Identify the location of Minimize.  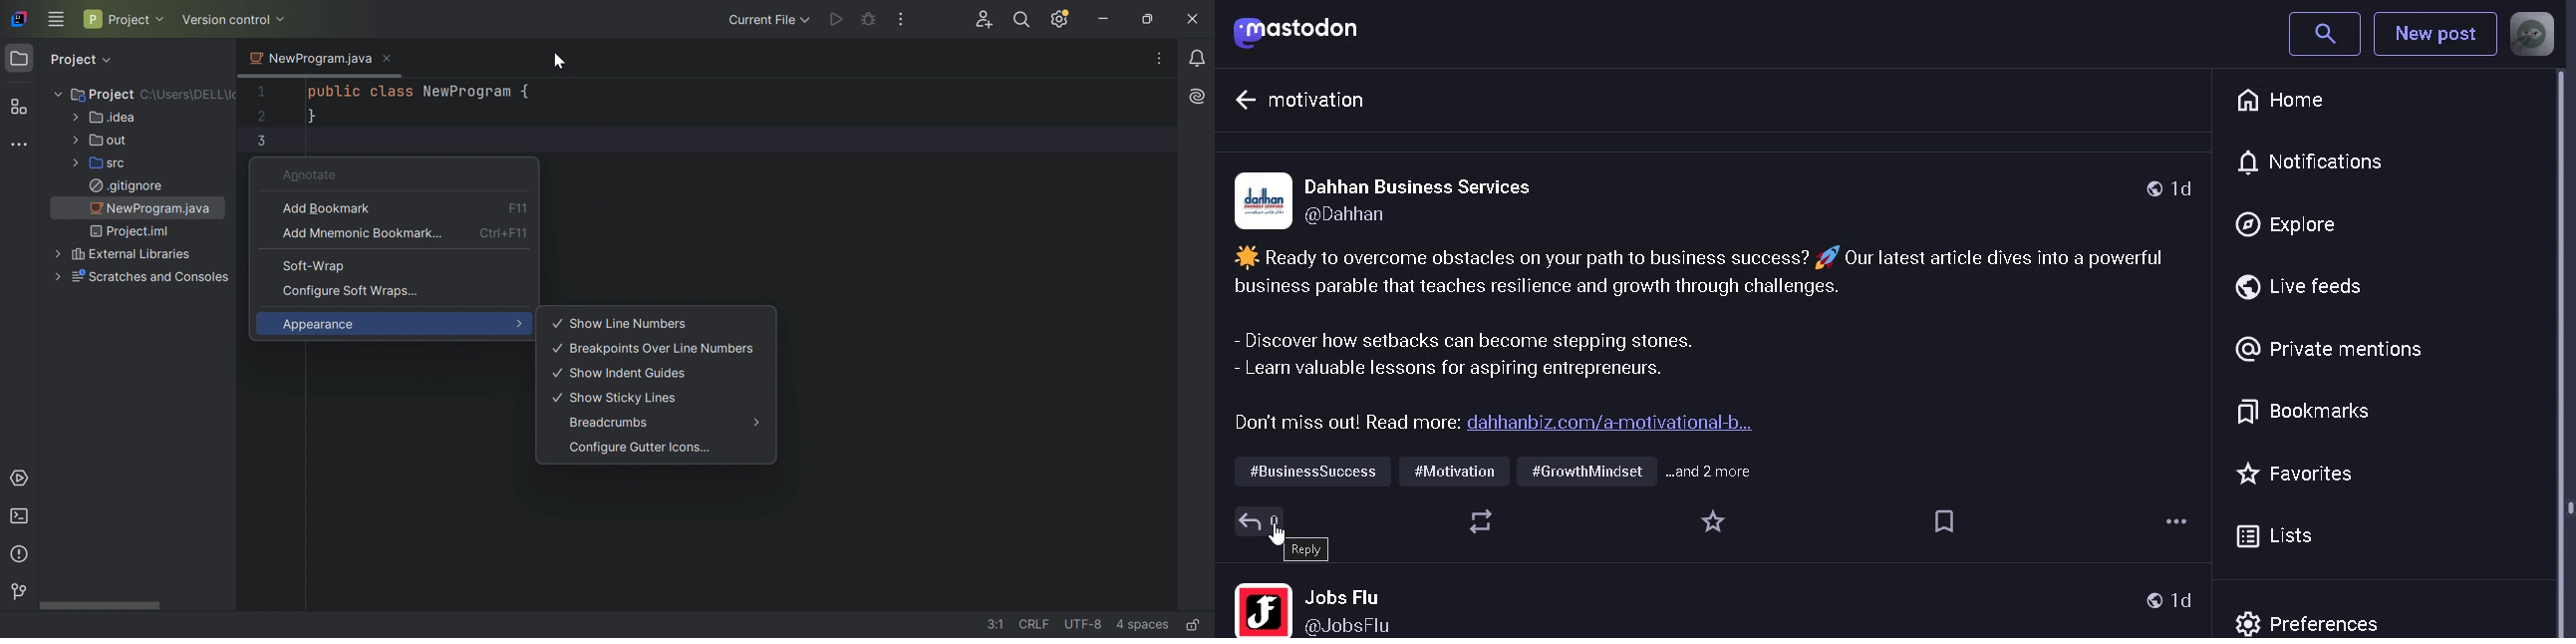
(1104, 20).